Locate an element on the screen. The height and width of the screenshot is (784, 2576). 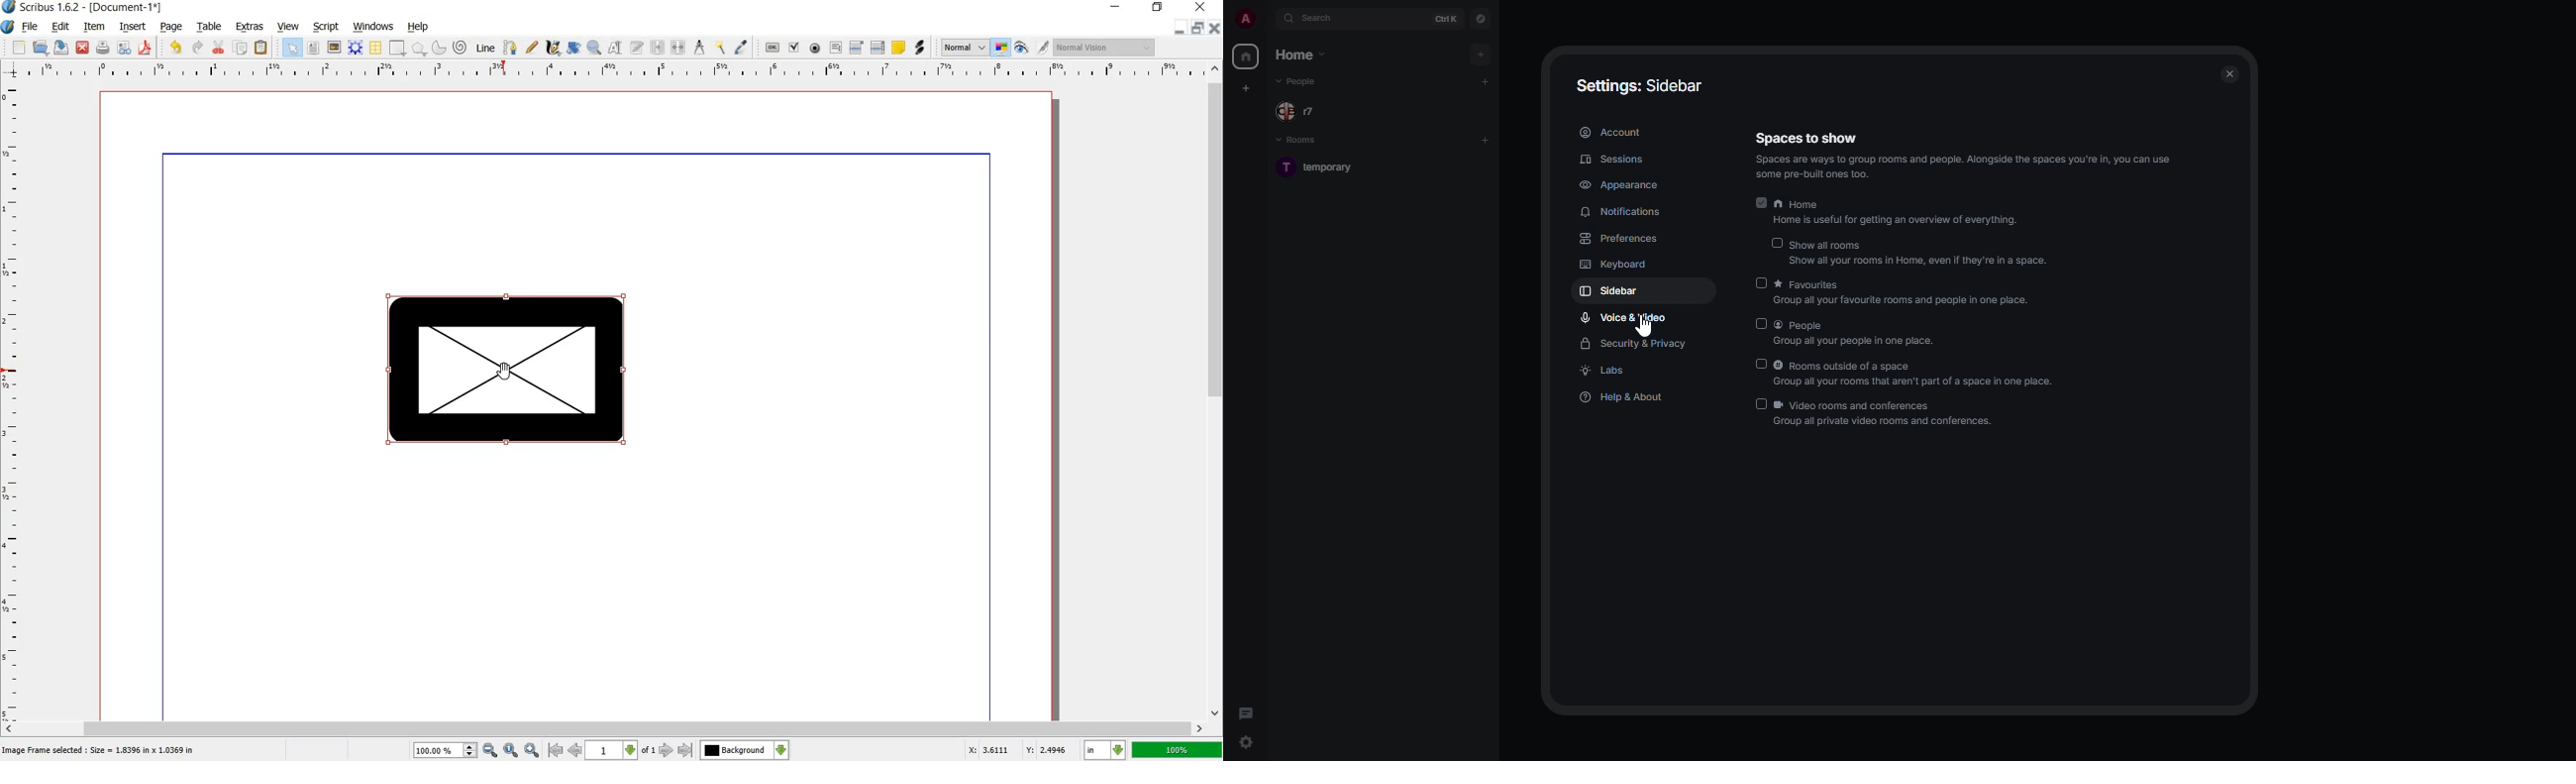
disabled is located at coordinates (1760, 323).